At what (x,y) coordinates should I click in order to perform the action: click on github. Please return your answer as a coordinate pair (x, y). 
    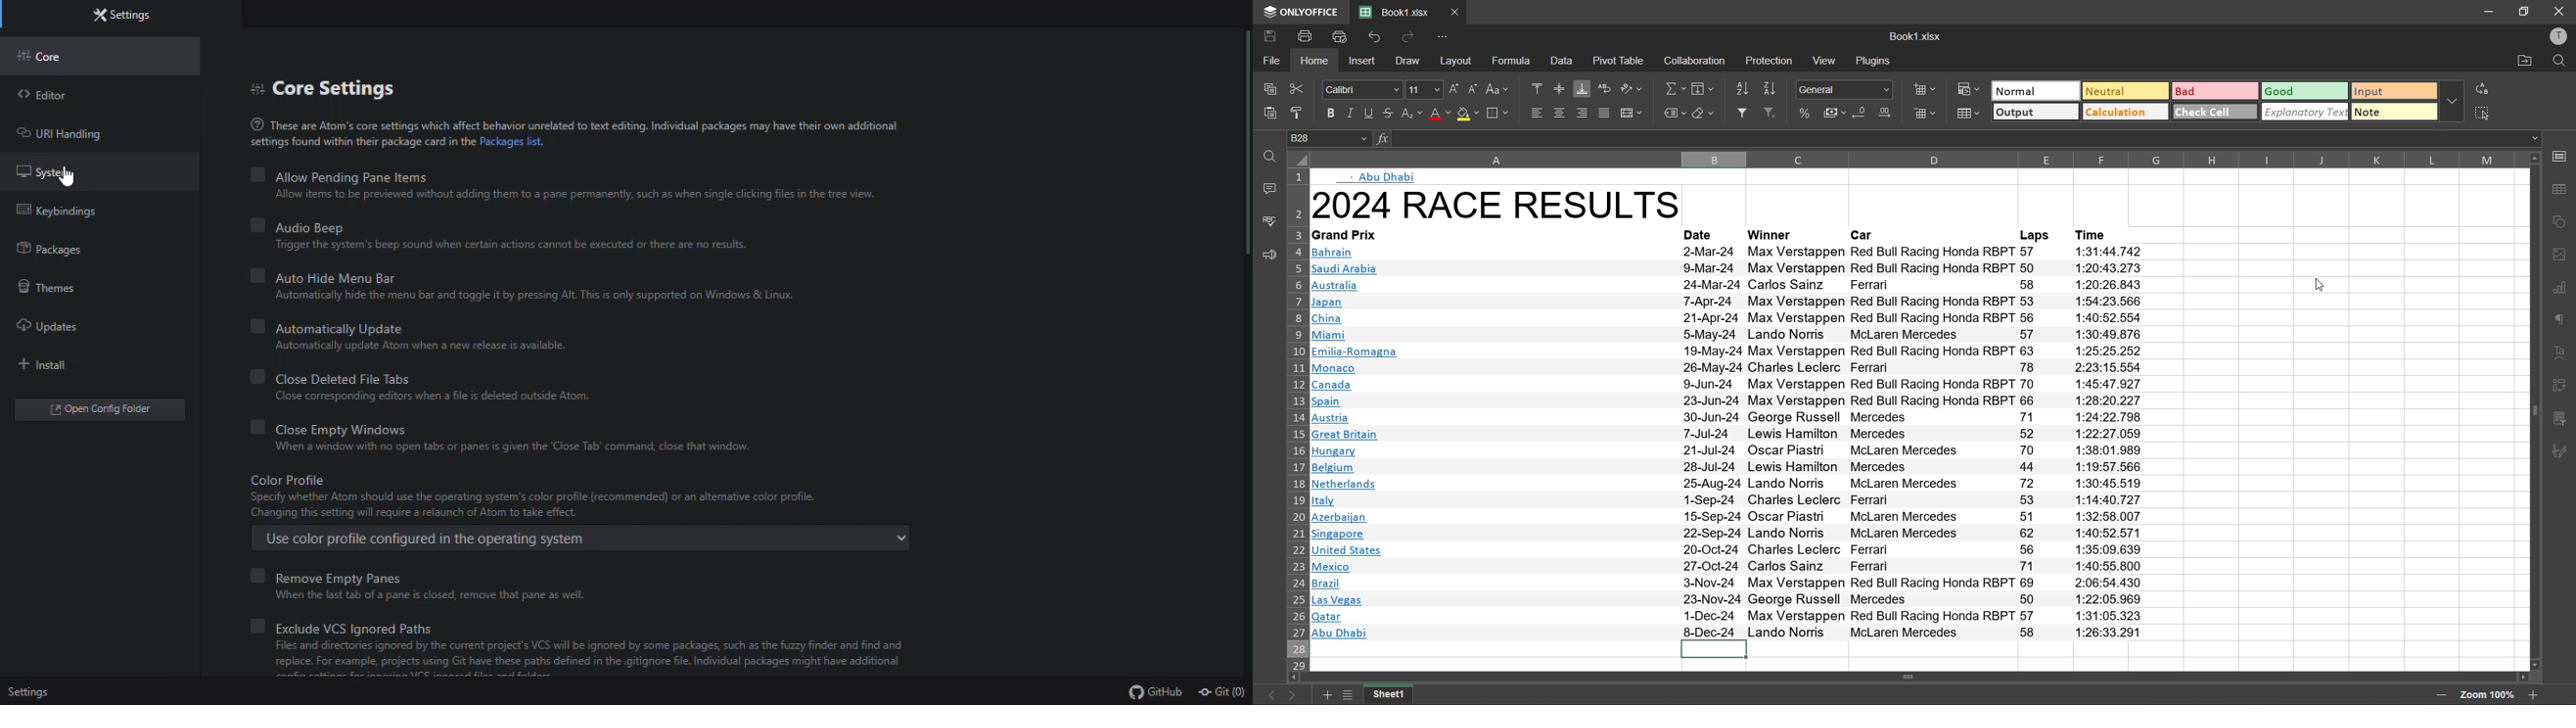
    Looking at the image, I should click on (1155, 691).